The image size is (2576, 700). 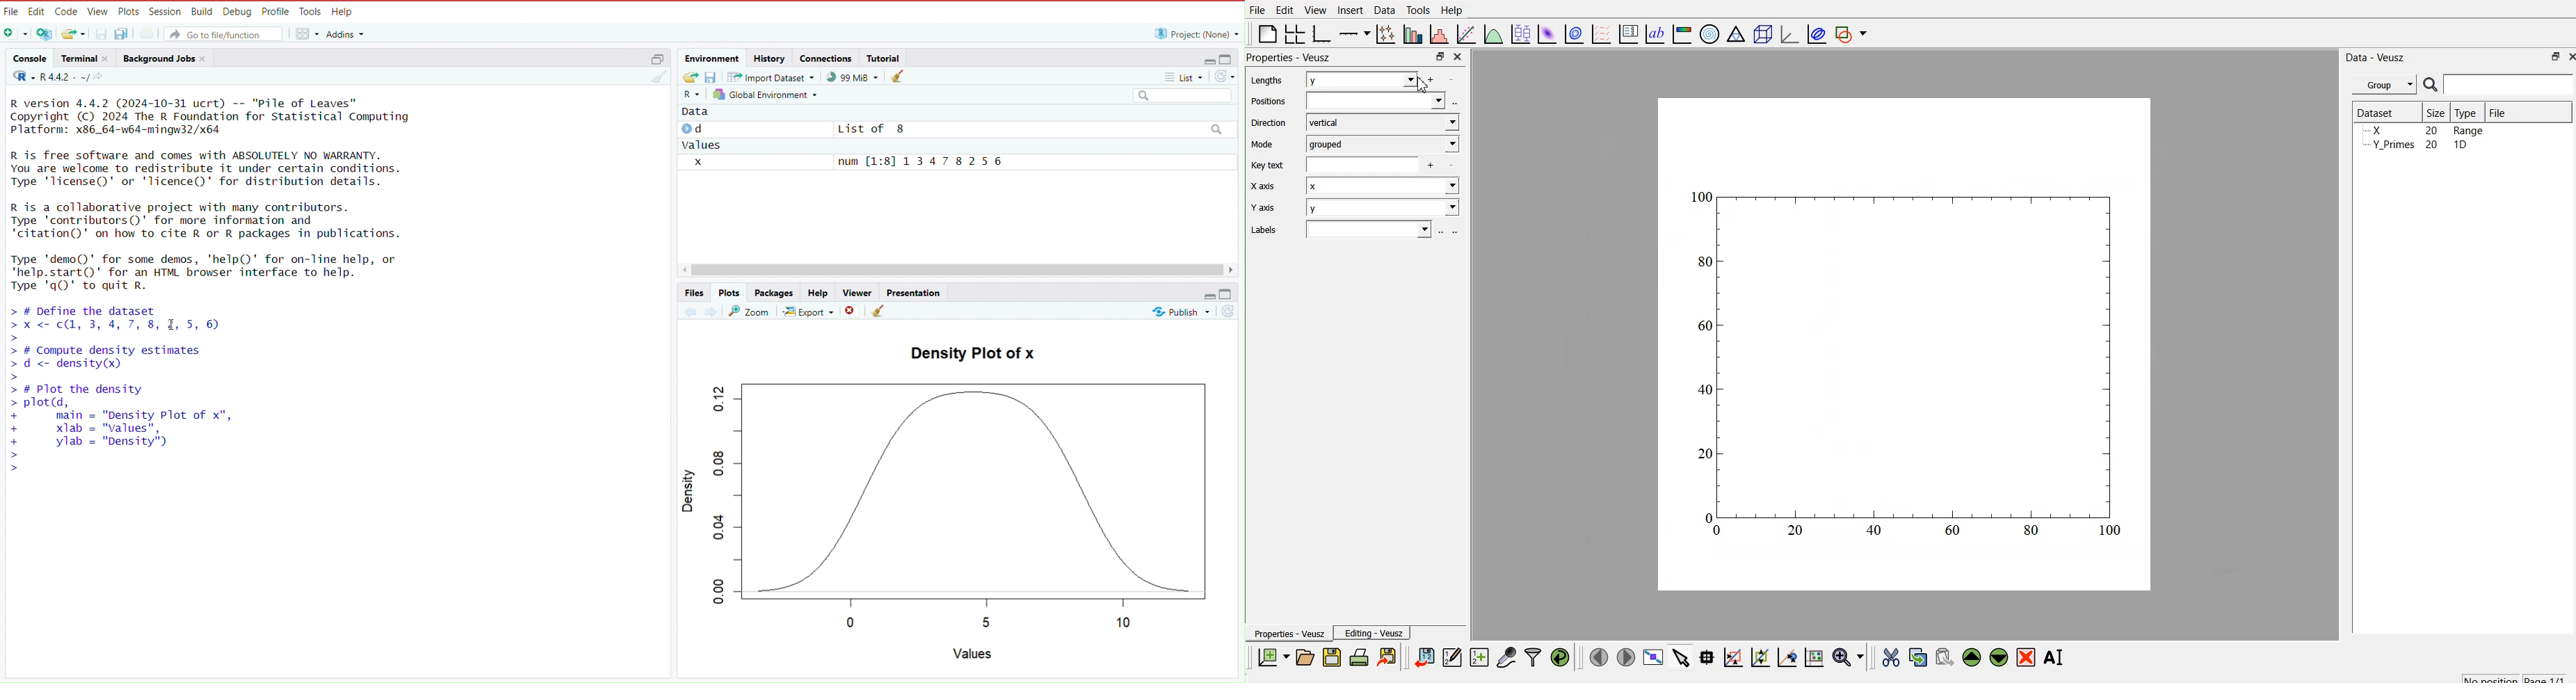 I want to click on import data, so click(x=1425, y=655).